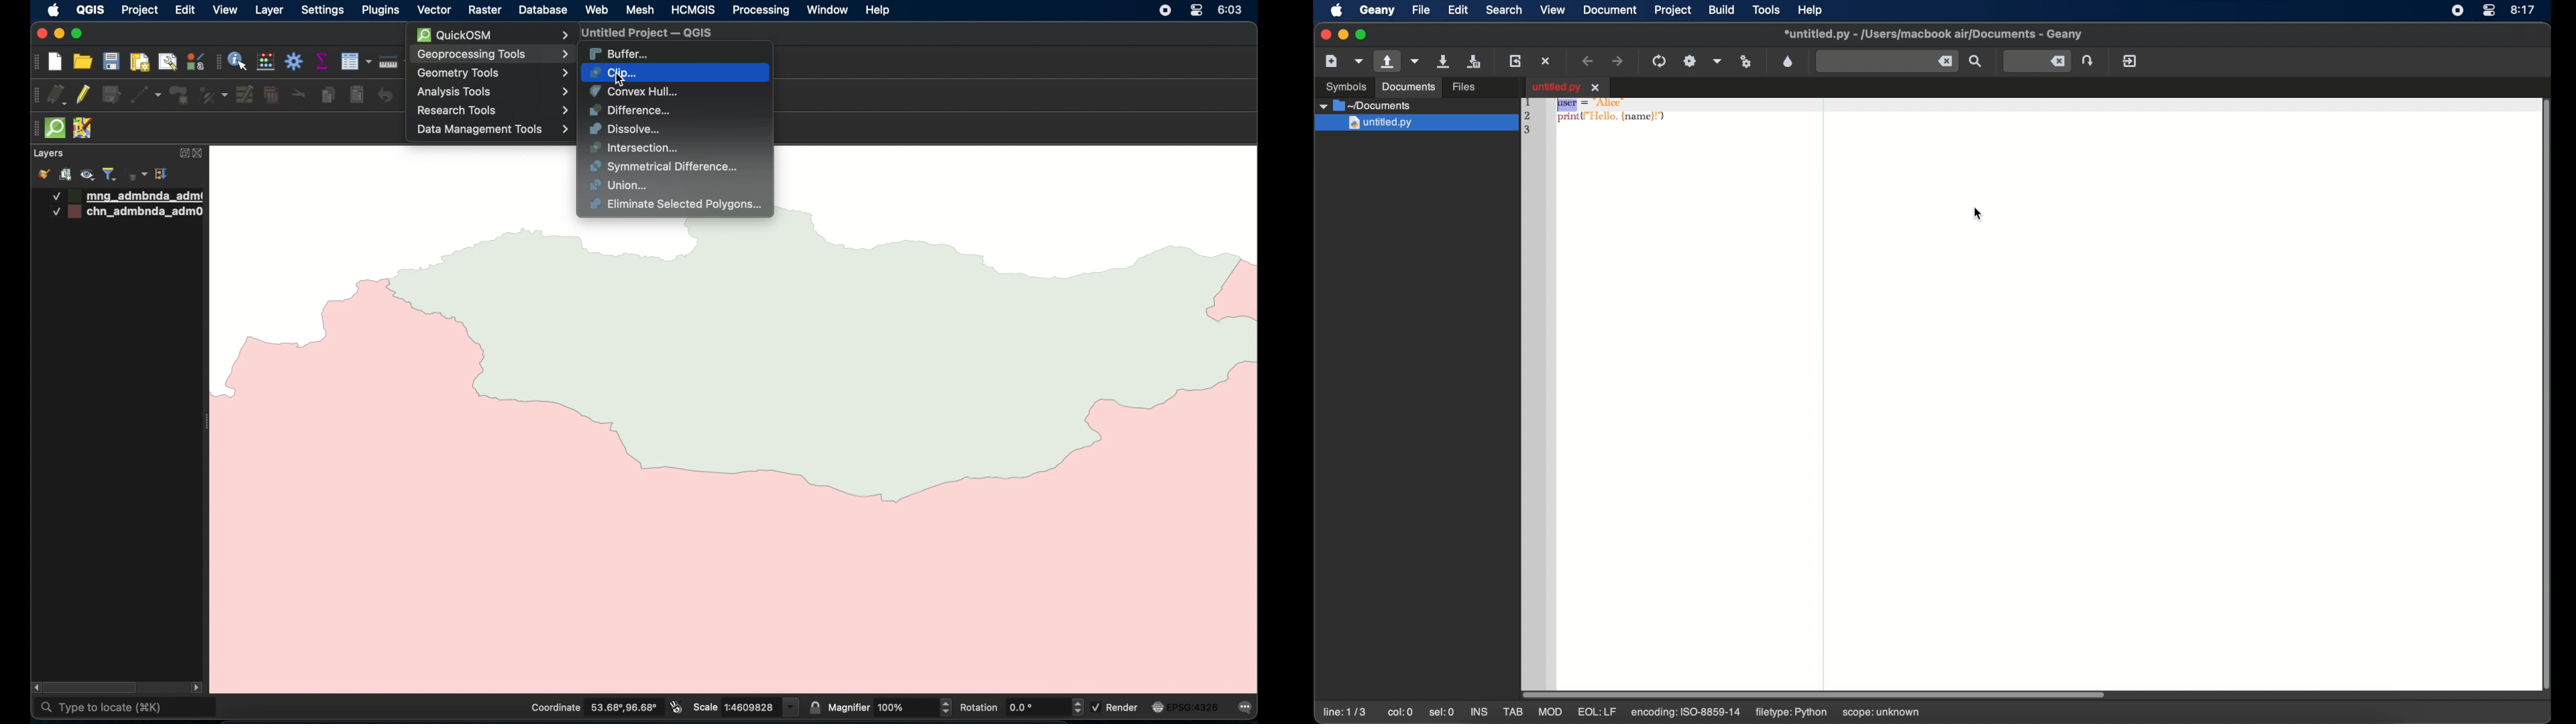 The image size is (2576, 728). What do you see at coordinates (493, 111) in the screenshot?
I see `research tools menu` at bounding box center [493, 111].